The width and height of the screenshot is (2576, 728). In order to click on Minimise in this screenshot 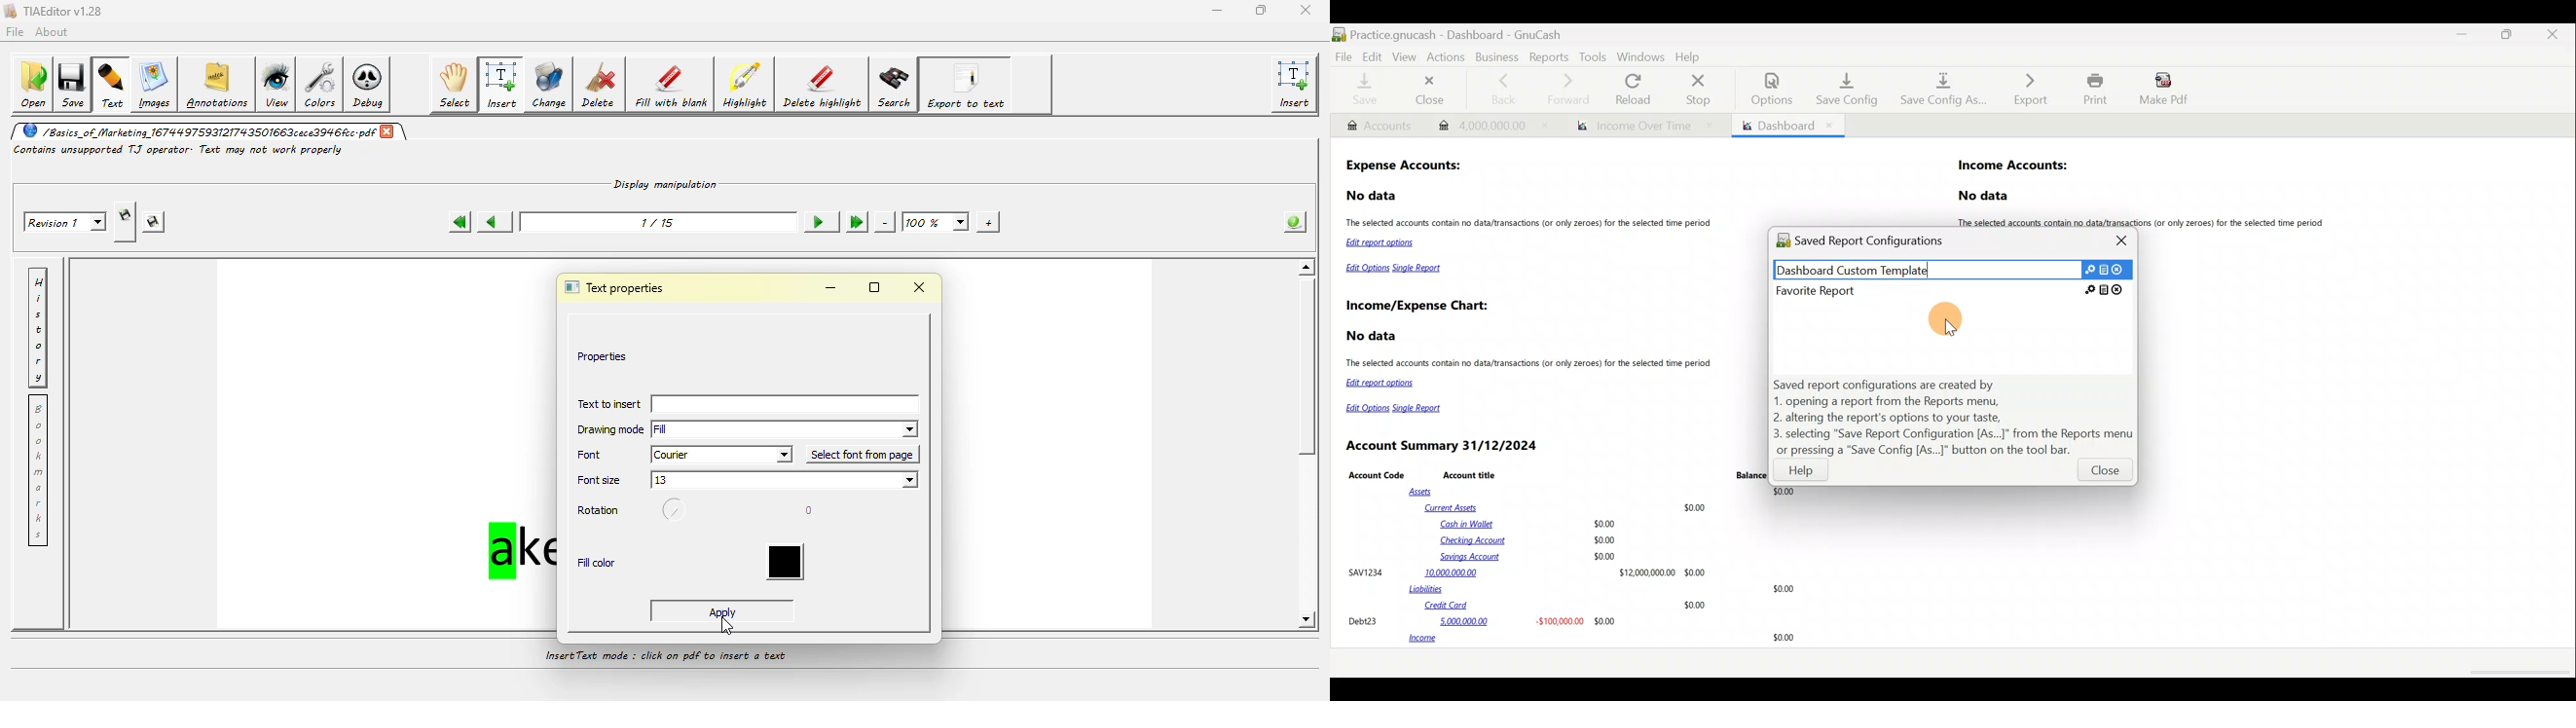, I will do `click(2465, 34)`.